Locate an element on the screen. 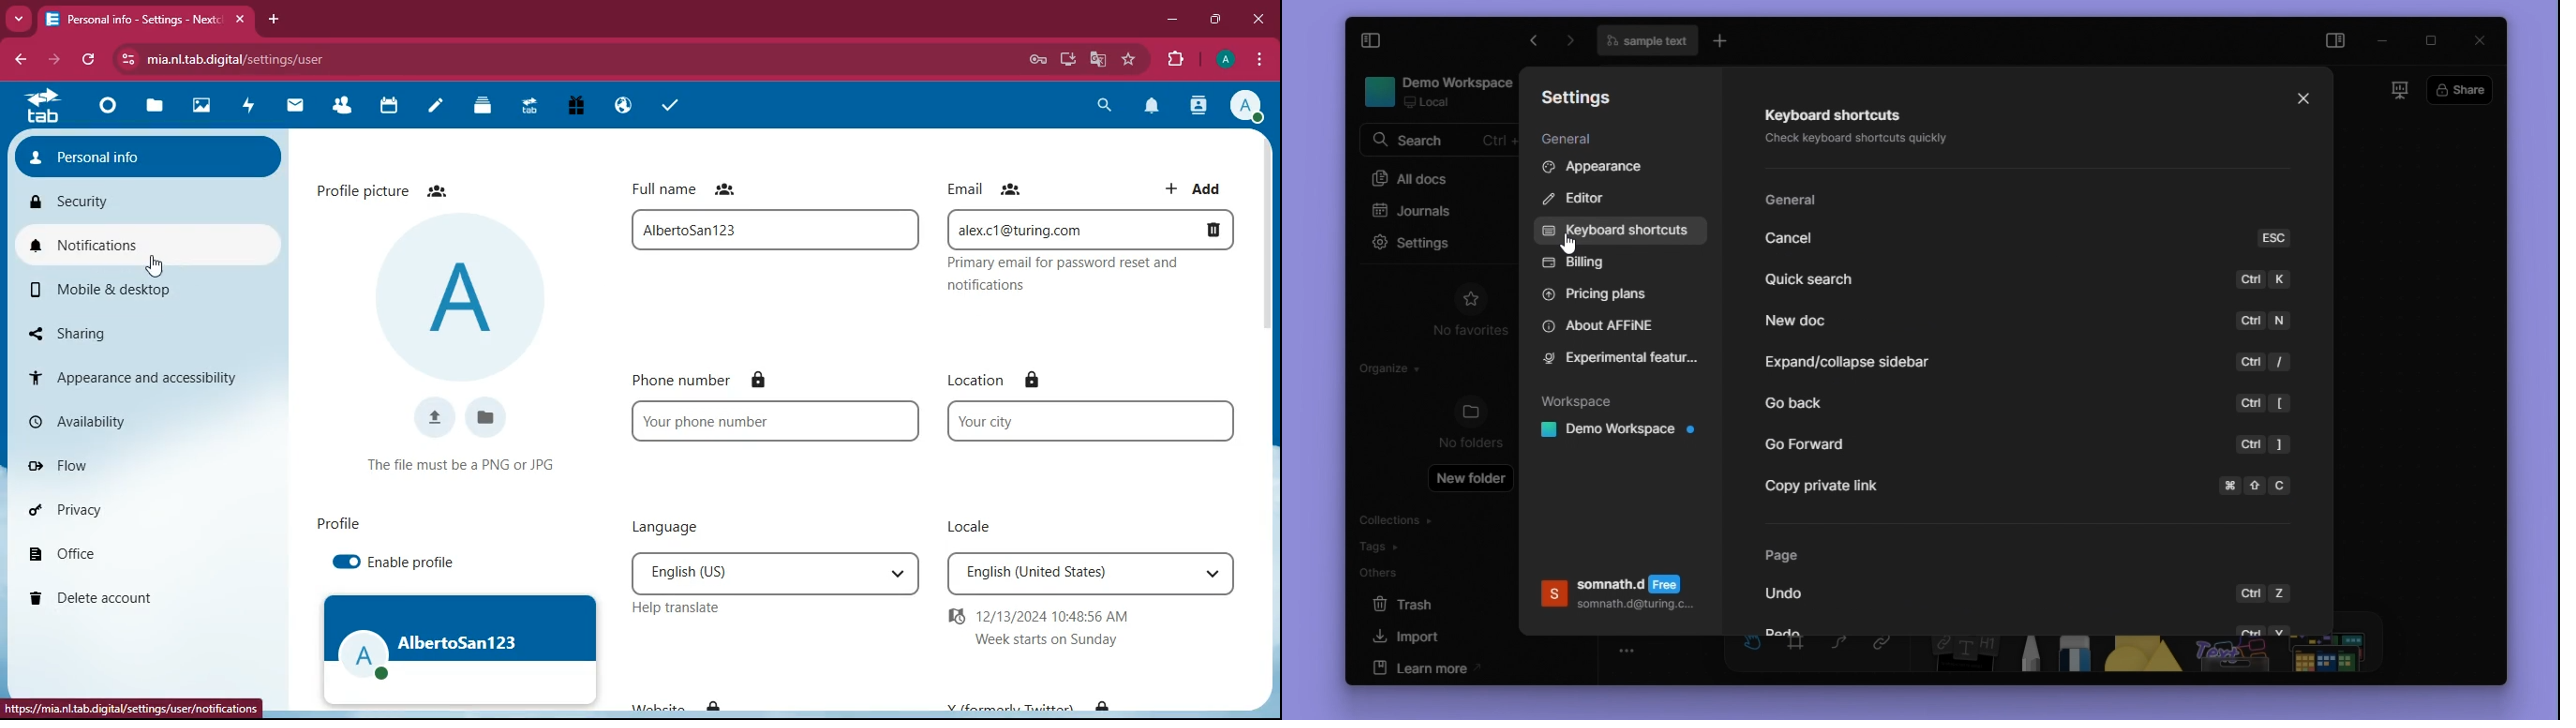 The image size is (2576, 728). lock is located at coordinates (1045, 380).